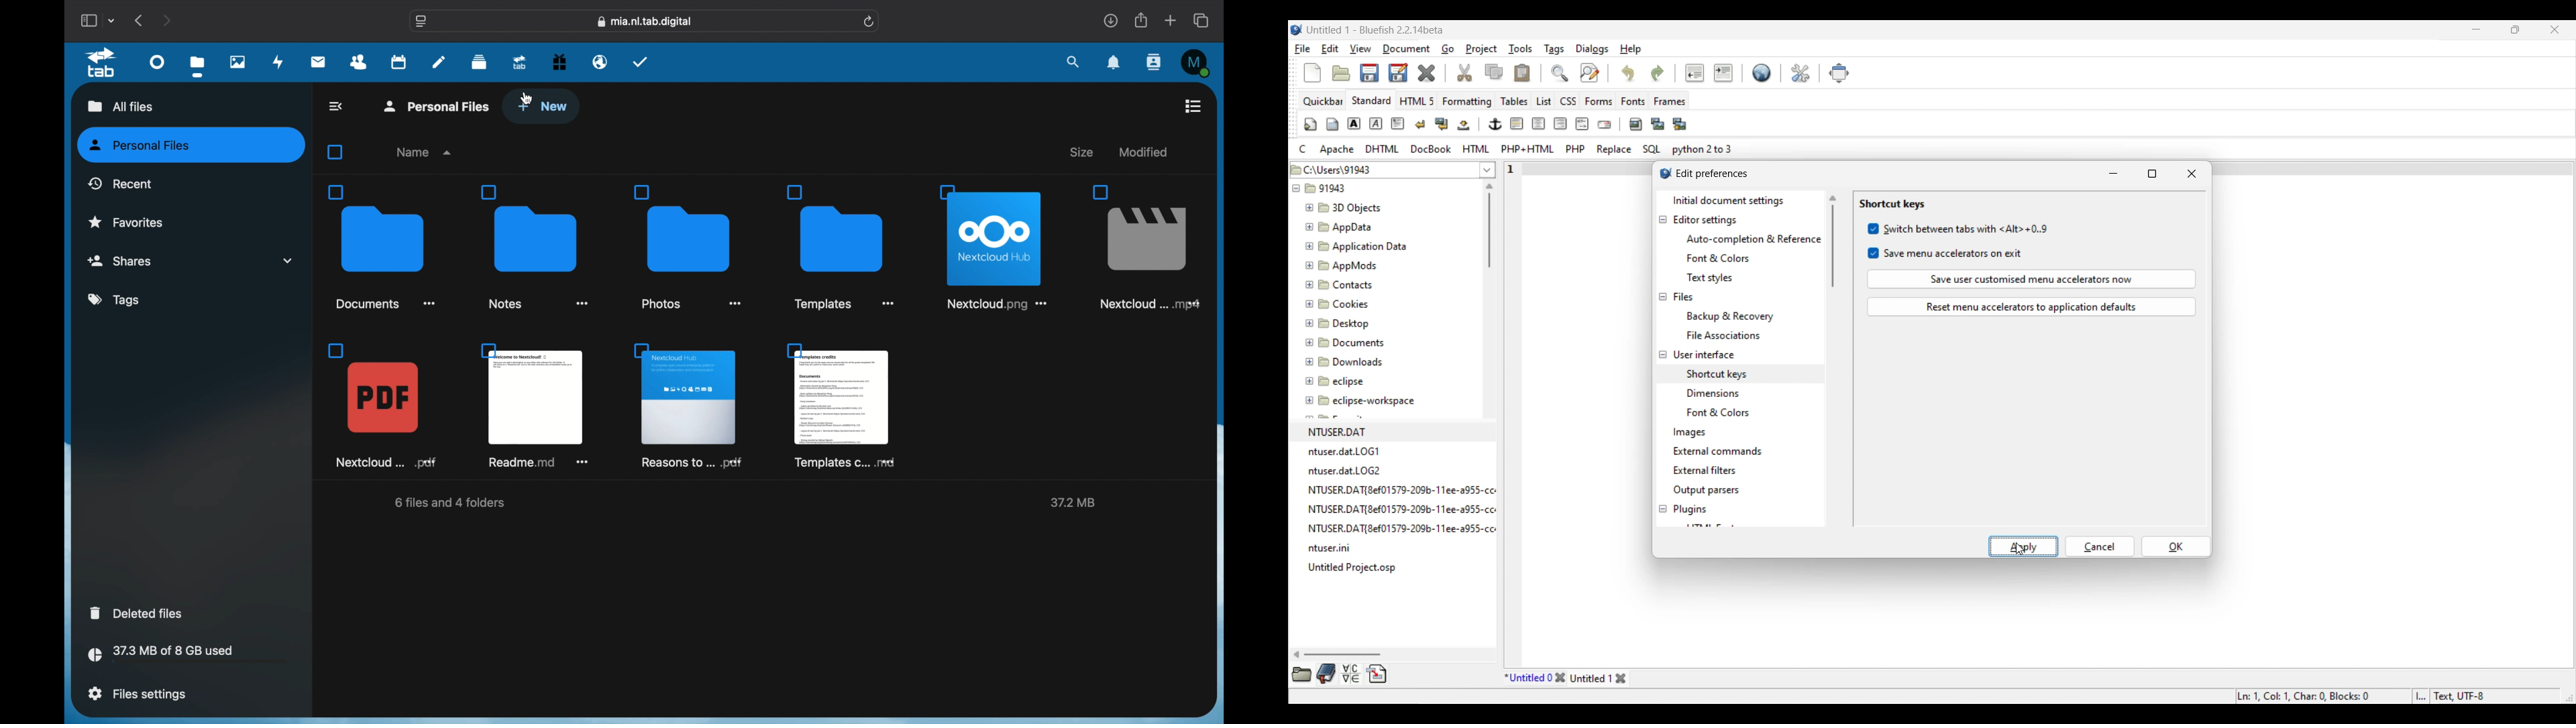  Describe the element at coordinates (1417, 101) in the screenshot. I see `HTML 5` at that location.